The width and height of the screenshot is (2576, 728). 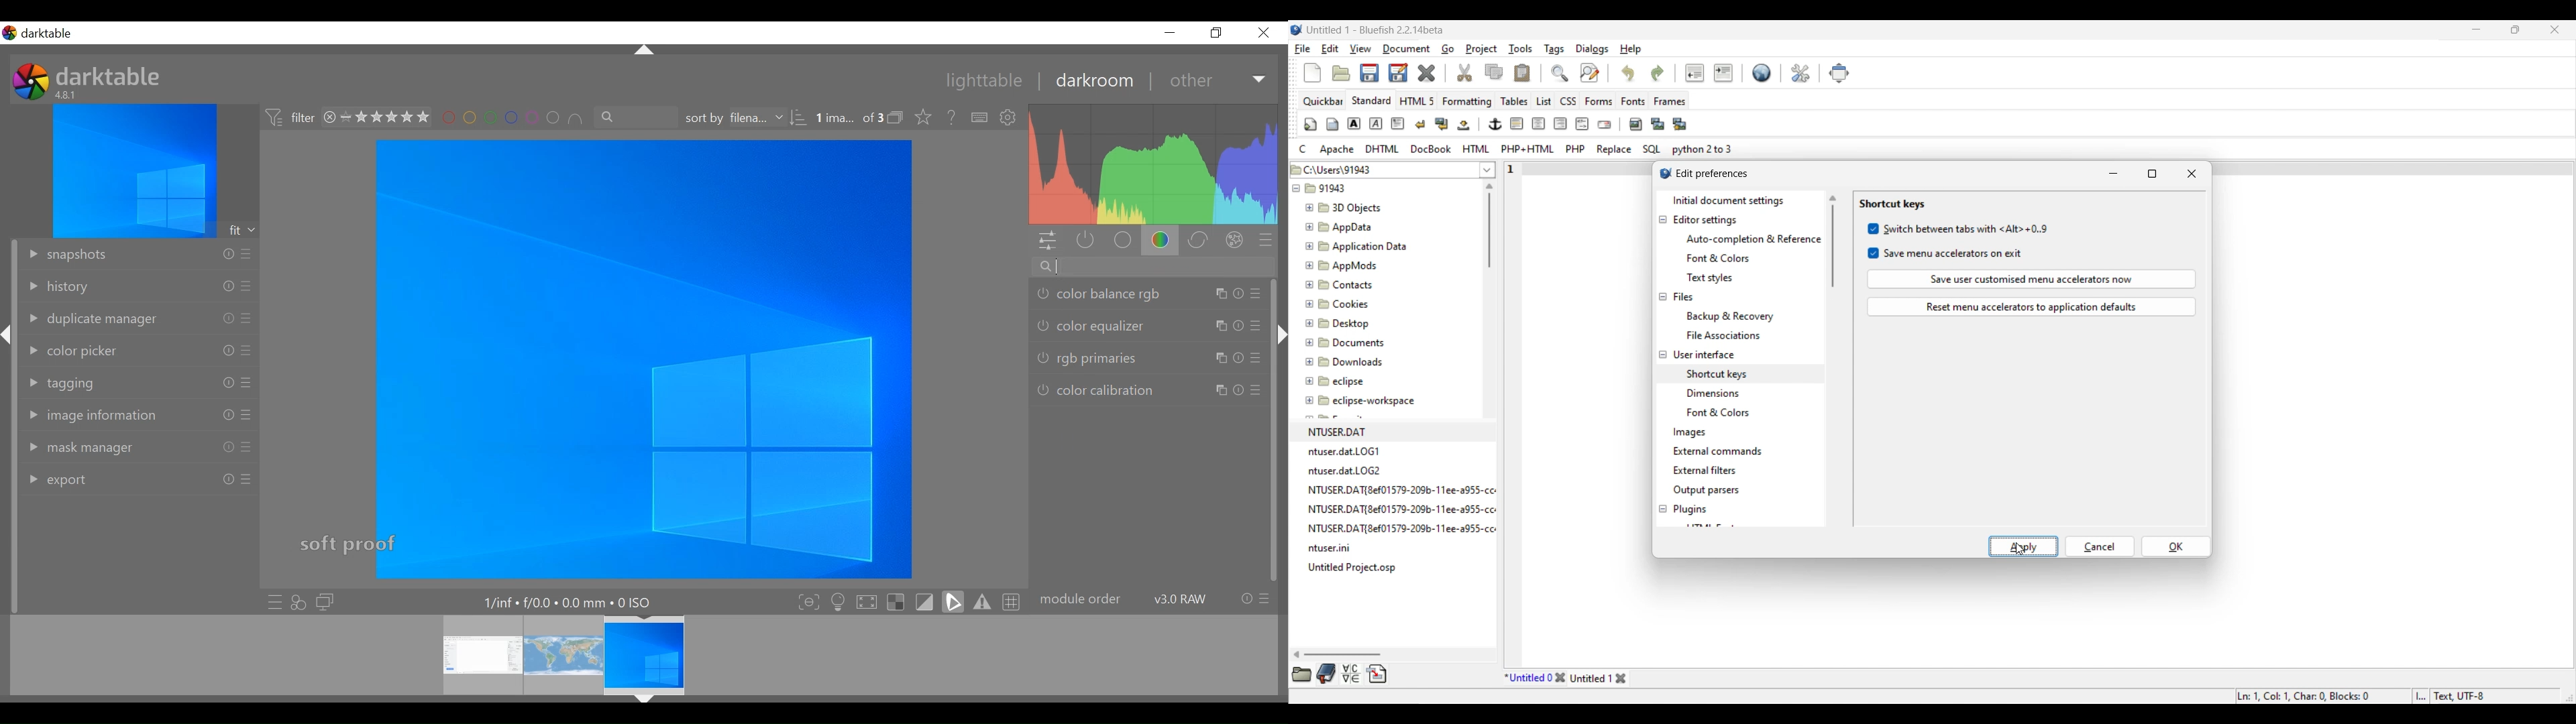 I want to click on sorting, so click(x=800, y=118).